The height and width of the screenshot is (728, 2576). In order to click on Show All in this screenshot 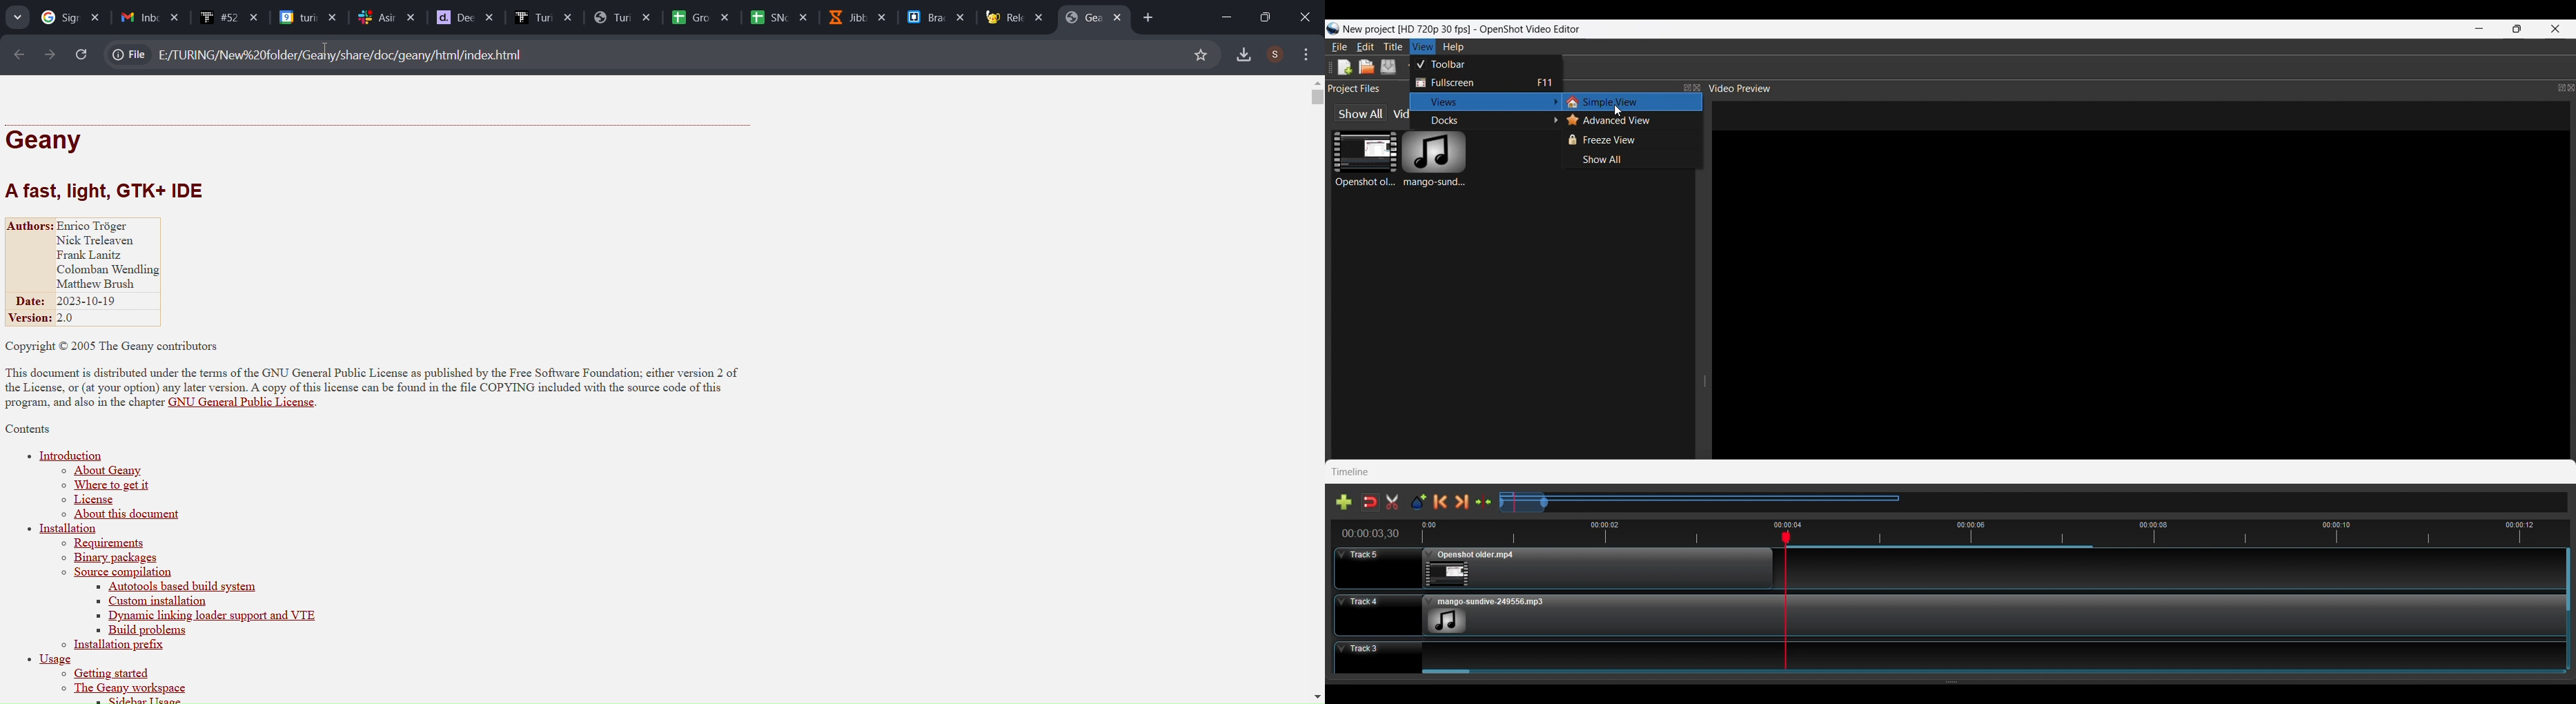, I will do `click(1630, 158)`.